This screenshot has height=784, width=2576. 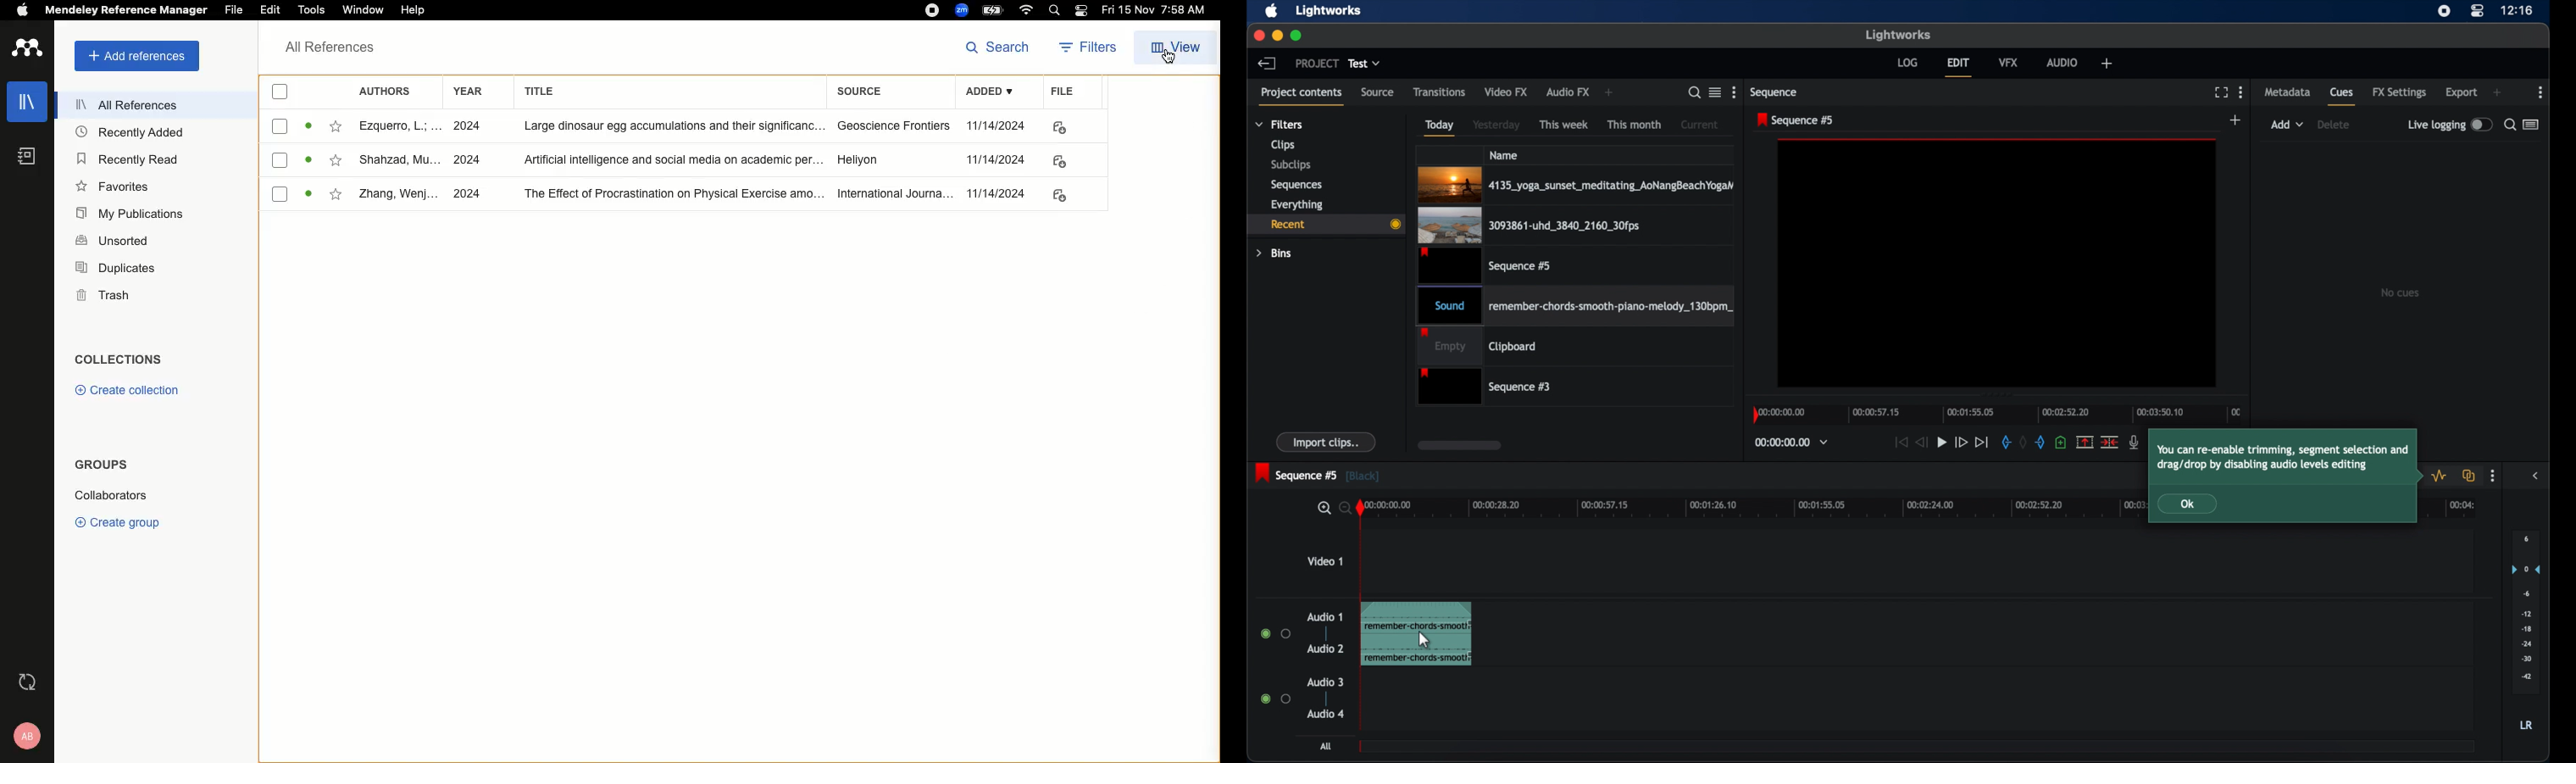 I want to click on timecodes and reels, so click(x=1791, y=442).